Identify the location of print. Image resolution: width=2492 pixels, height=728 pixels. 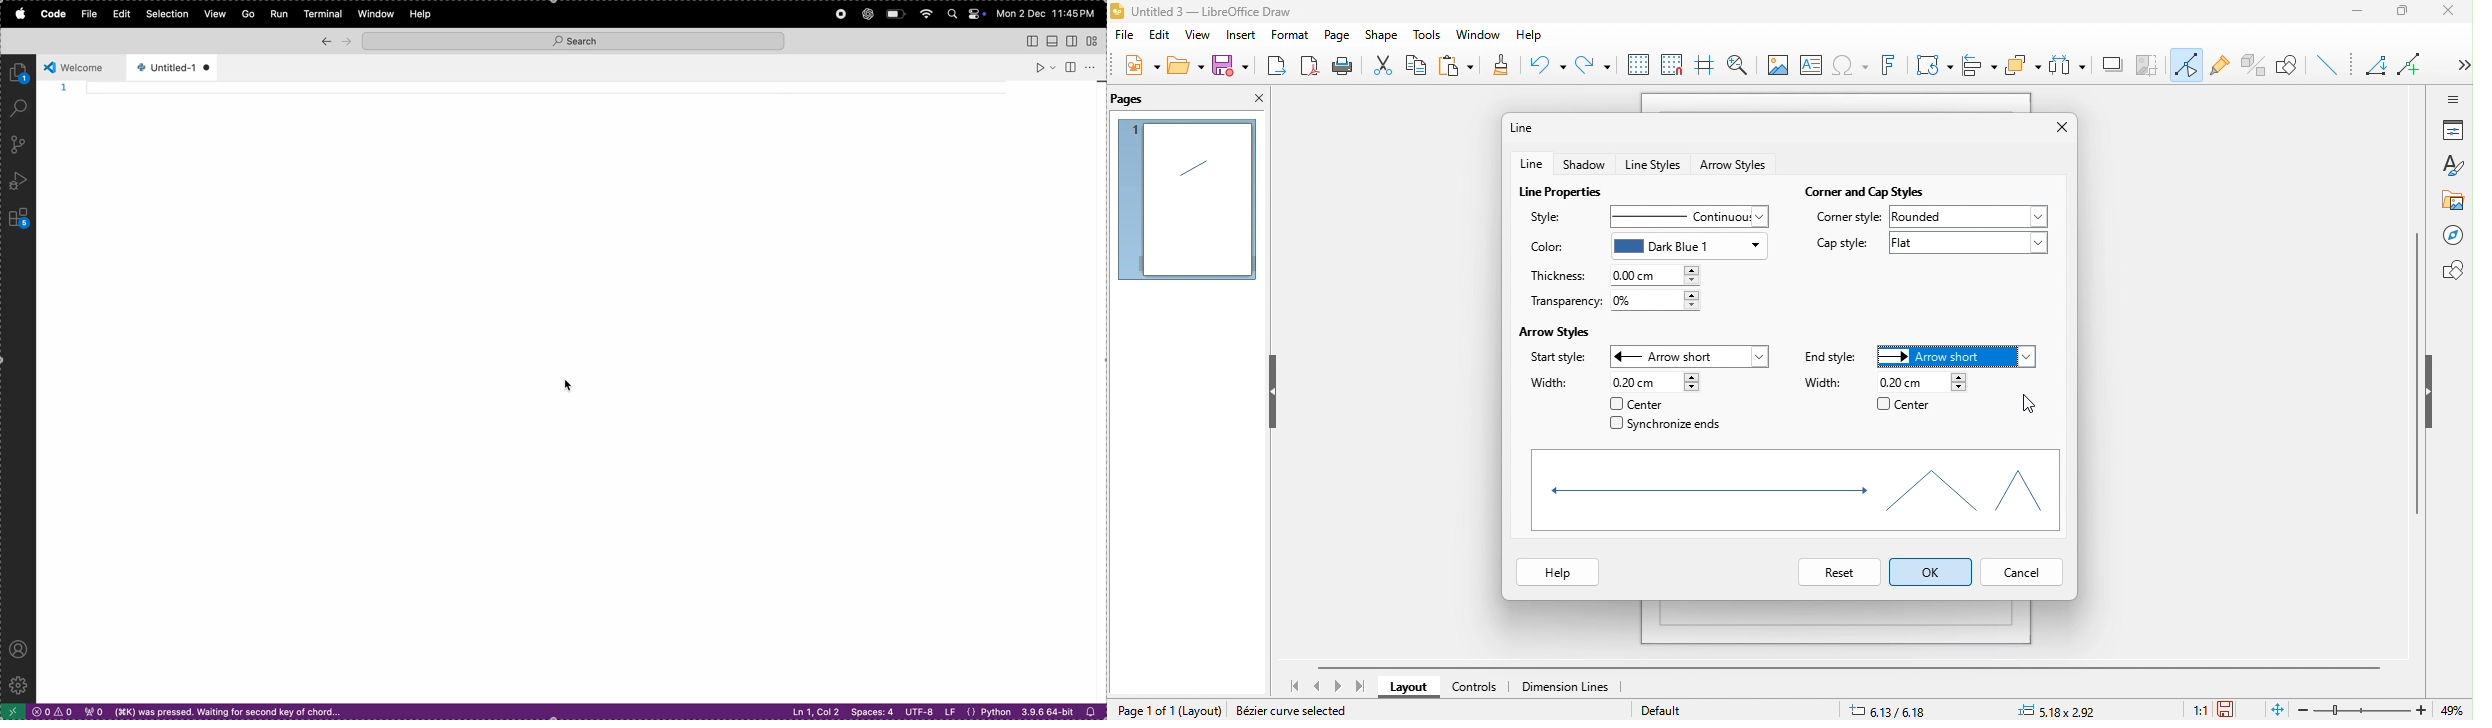
(1343, 66).